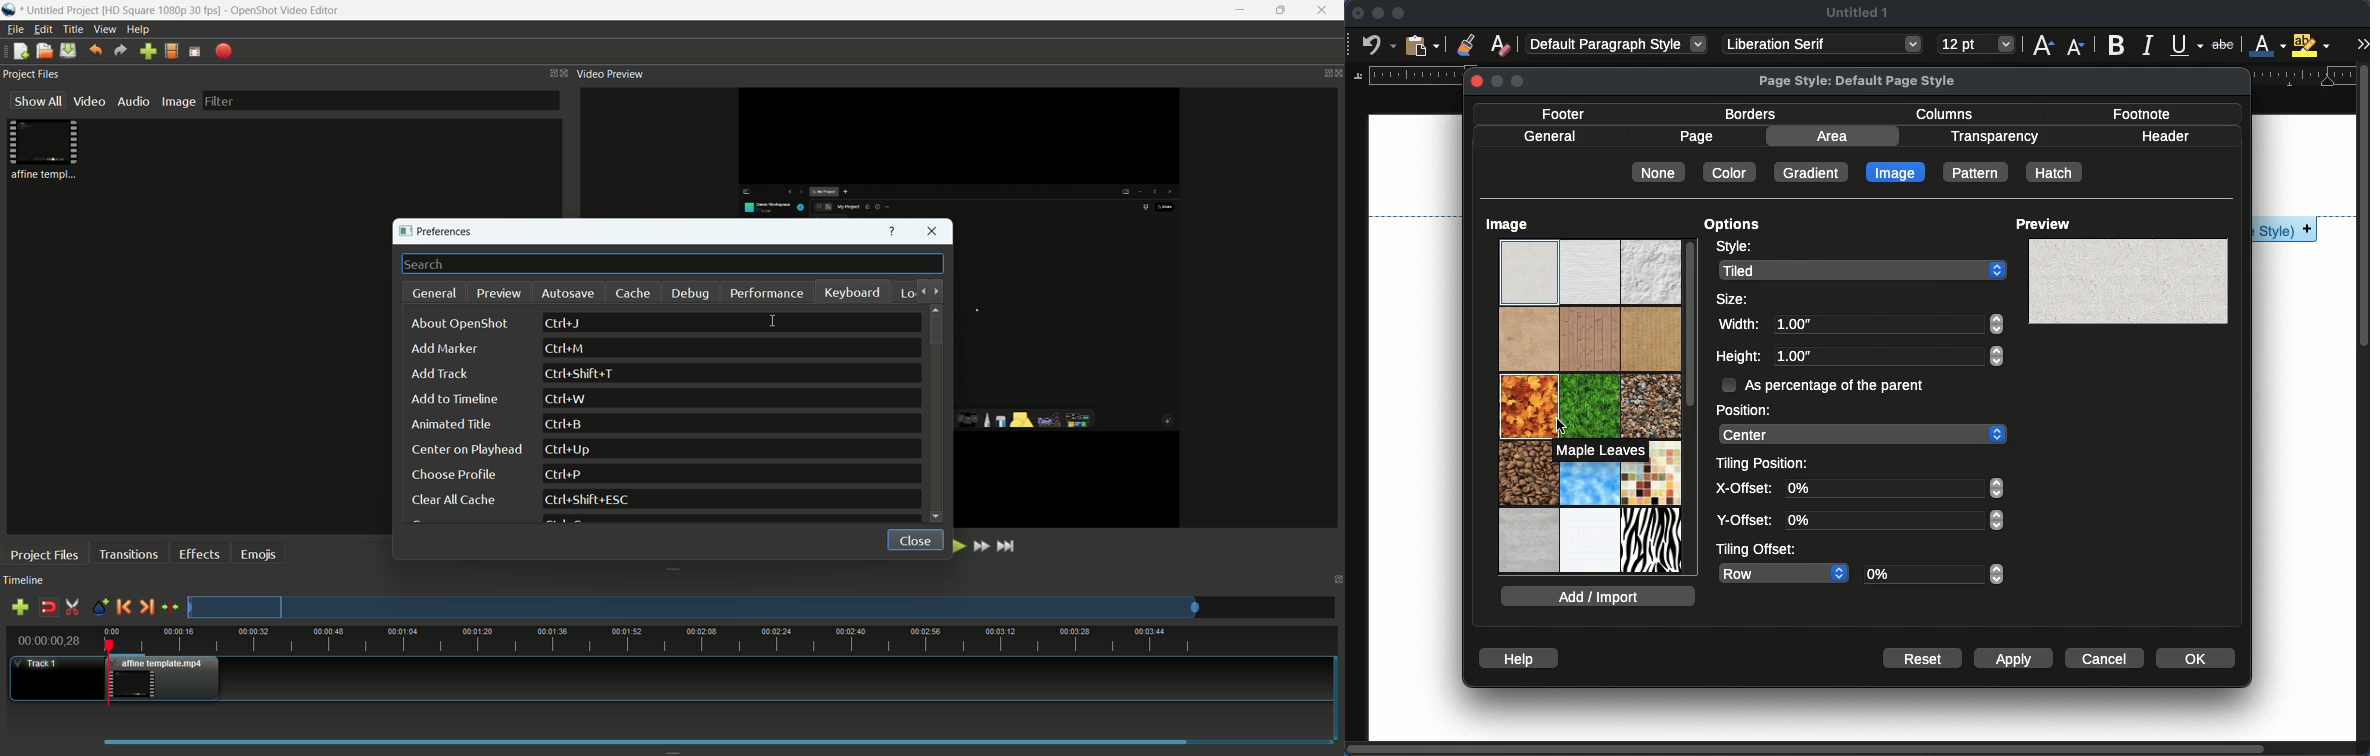 The height and width of the screenshot is (756, 2380). What do you see at coordinates (89, 102) in the screenshot?
I see `video` at bounding box center [89, 102].